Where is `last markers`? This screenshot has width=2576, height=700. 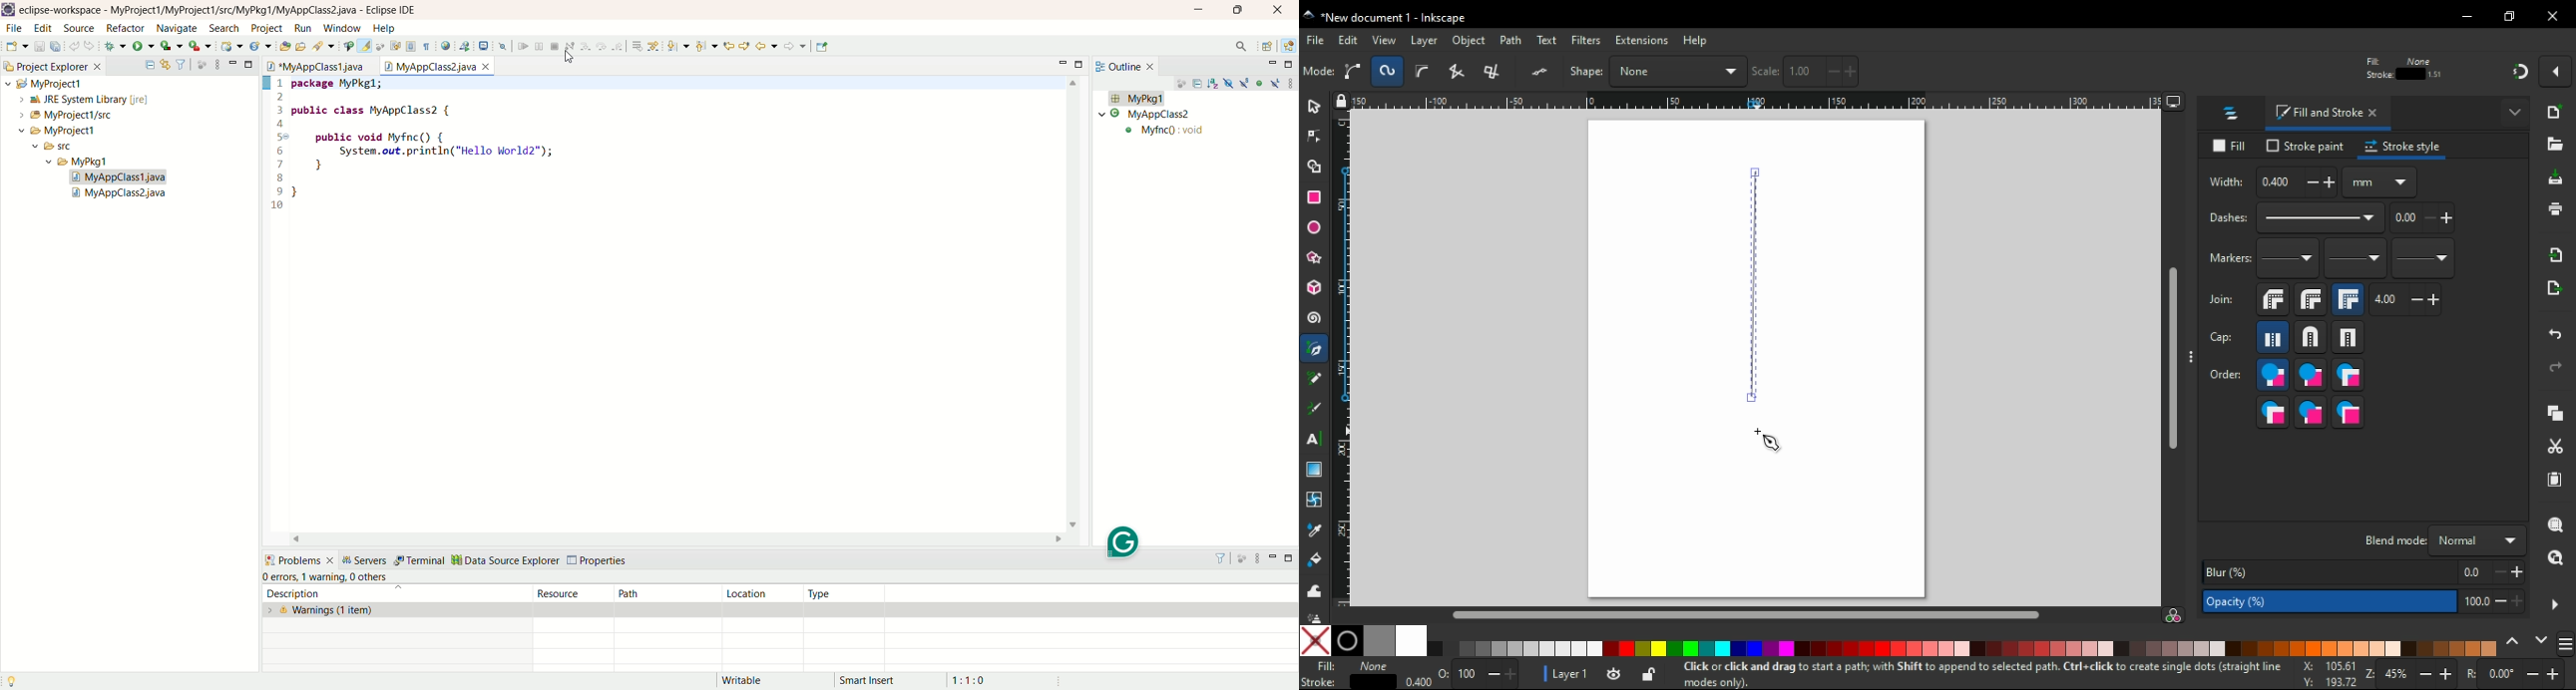 last markers is located at coordinates (2421, 258).